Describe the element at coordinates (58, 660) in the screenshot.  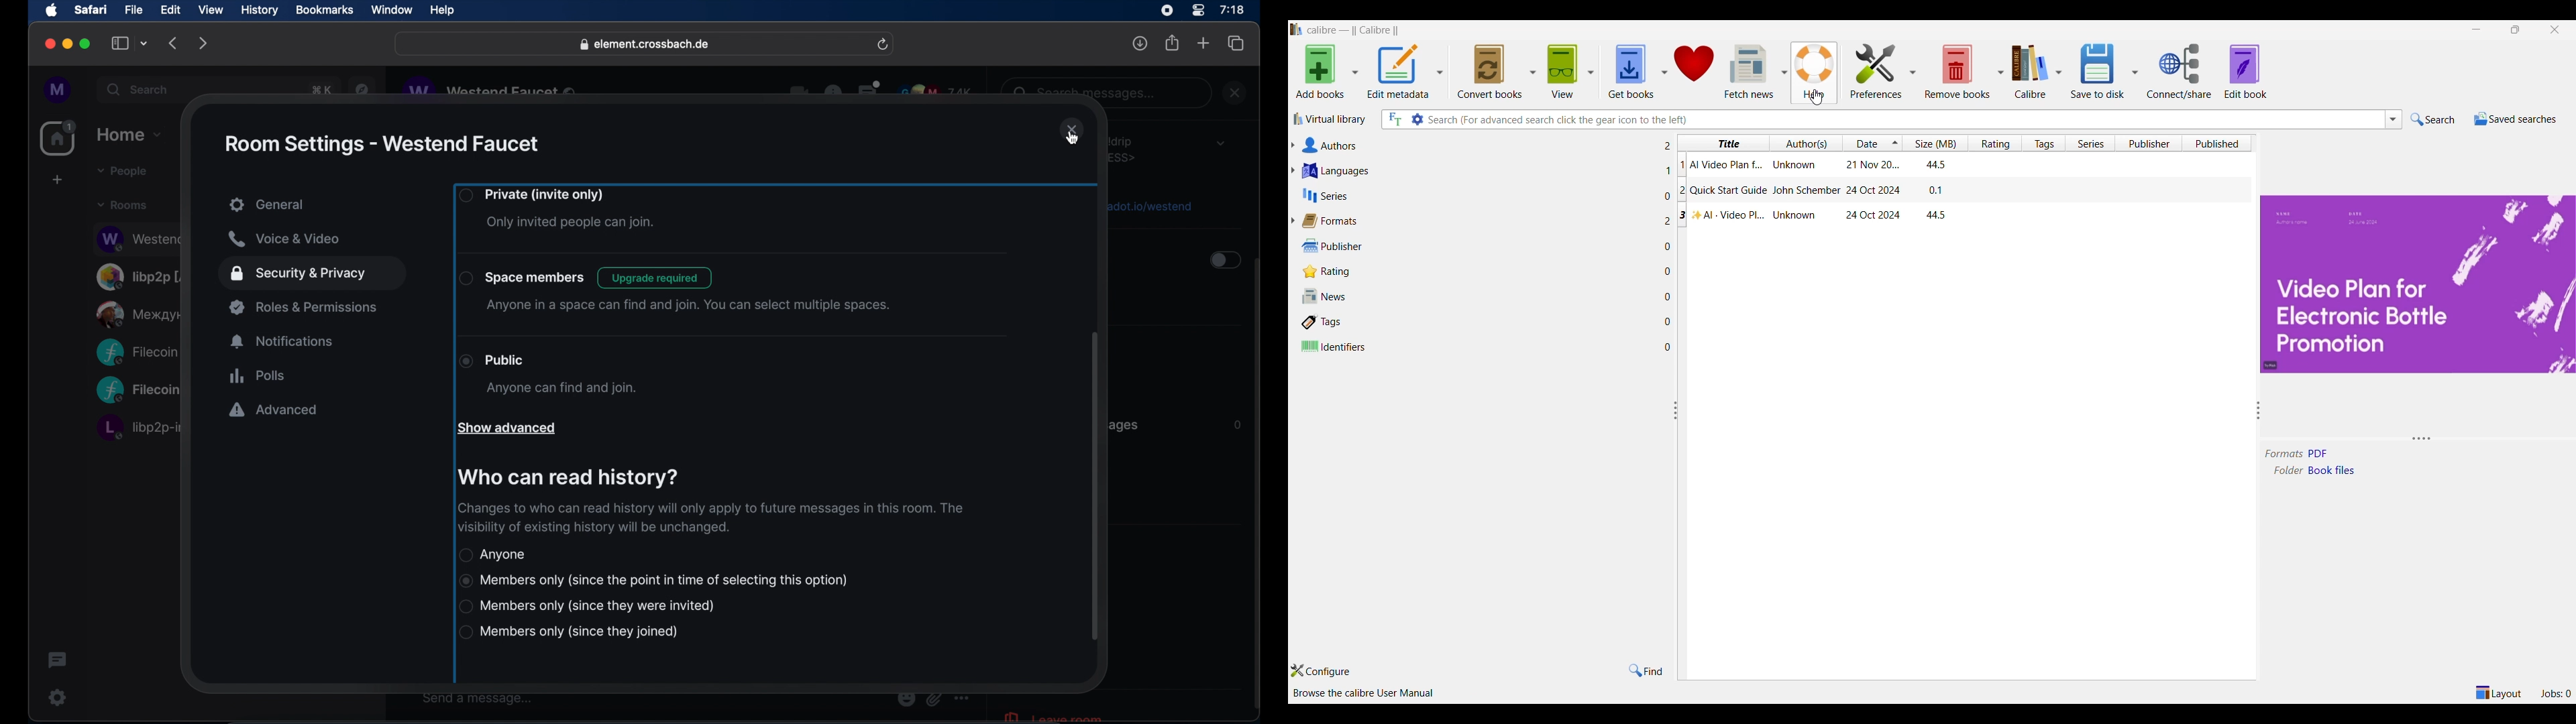
I see `thread activity` at that location.